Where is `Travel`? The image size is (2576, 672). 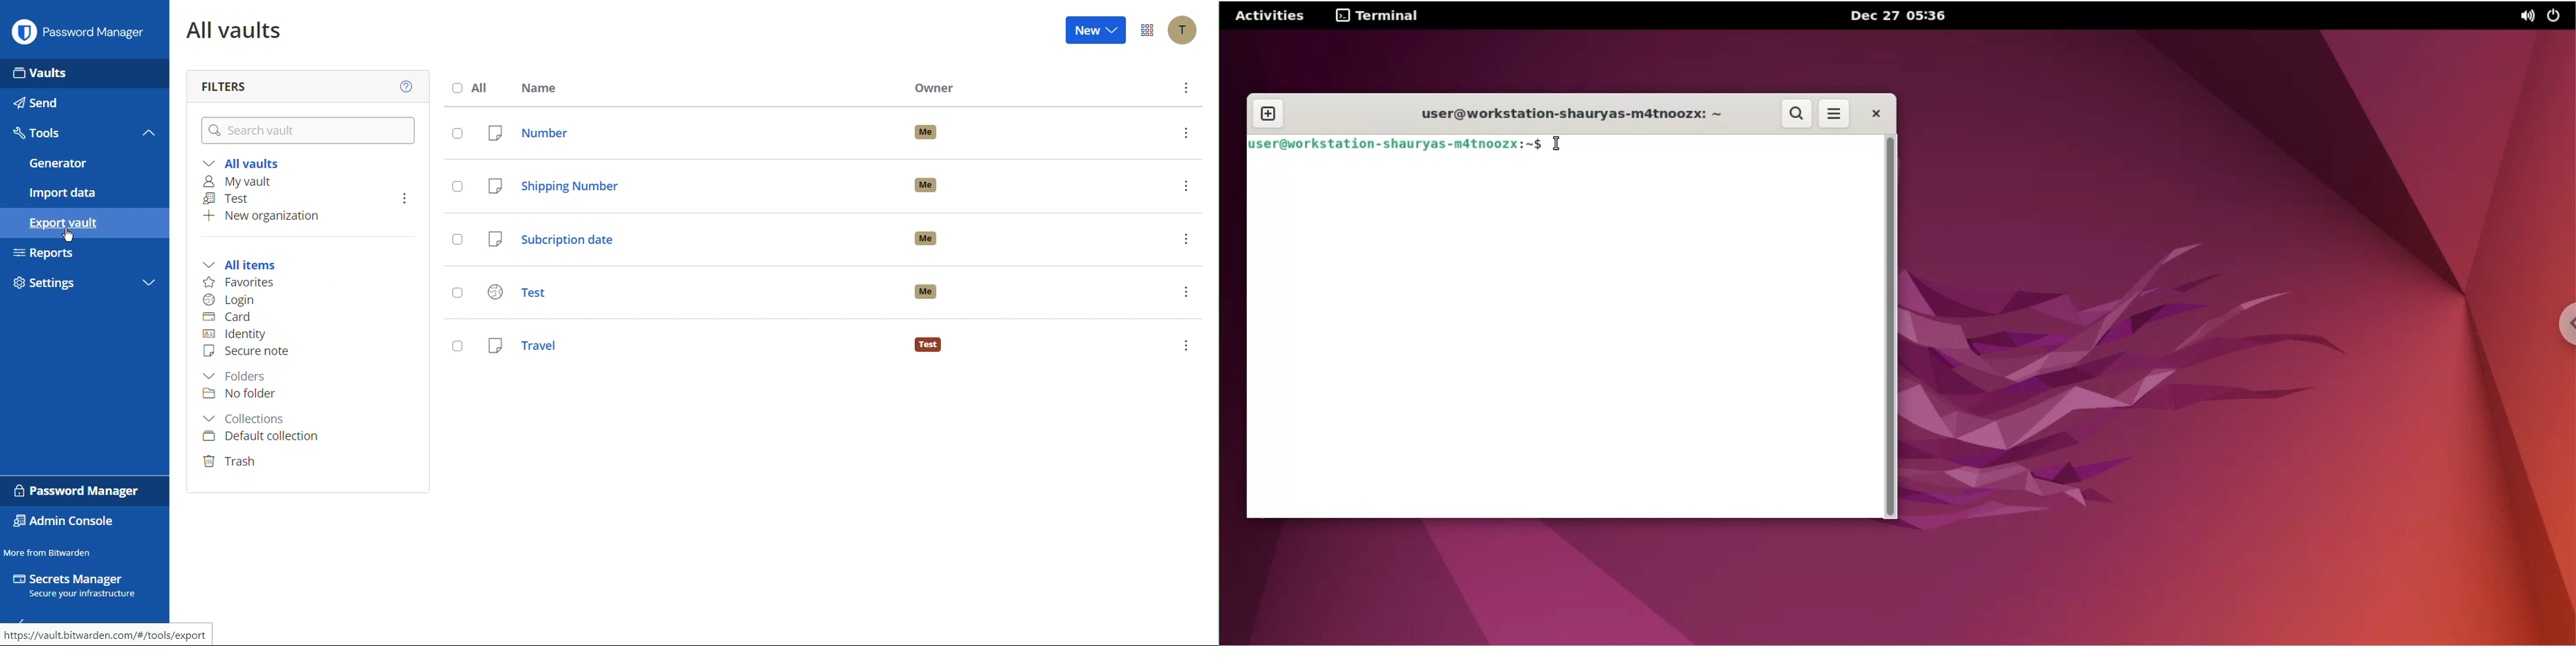 Travel is located at coordinates (691, 344).